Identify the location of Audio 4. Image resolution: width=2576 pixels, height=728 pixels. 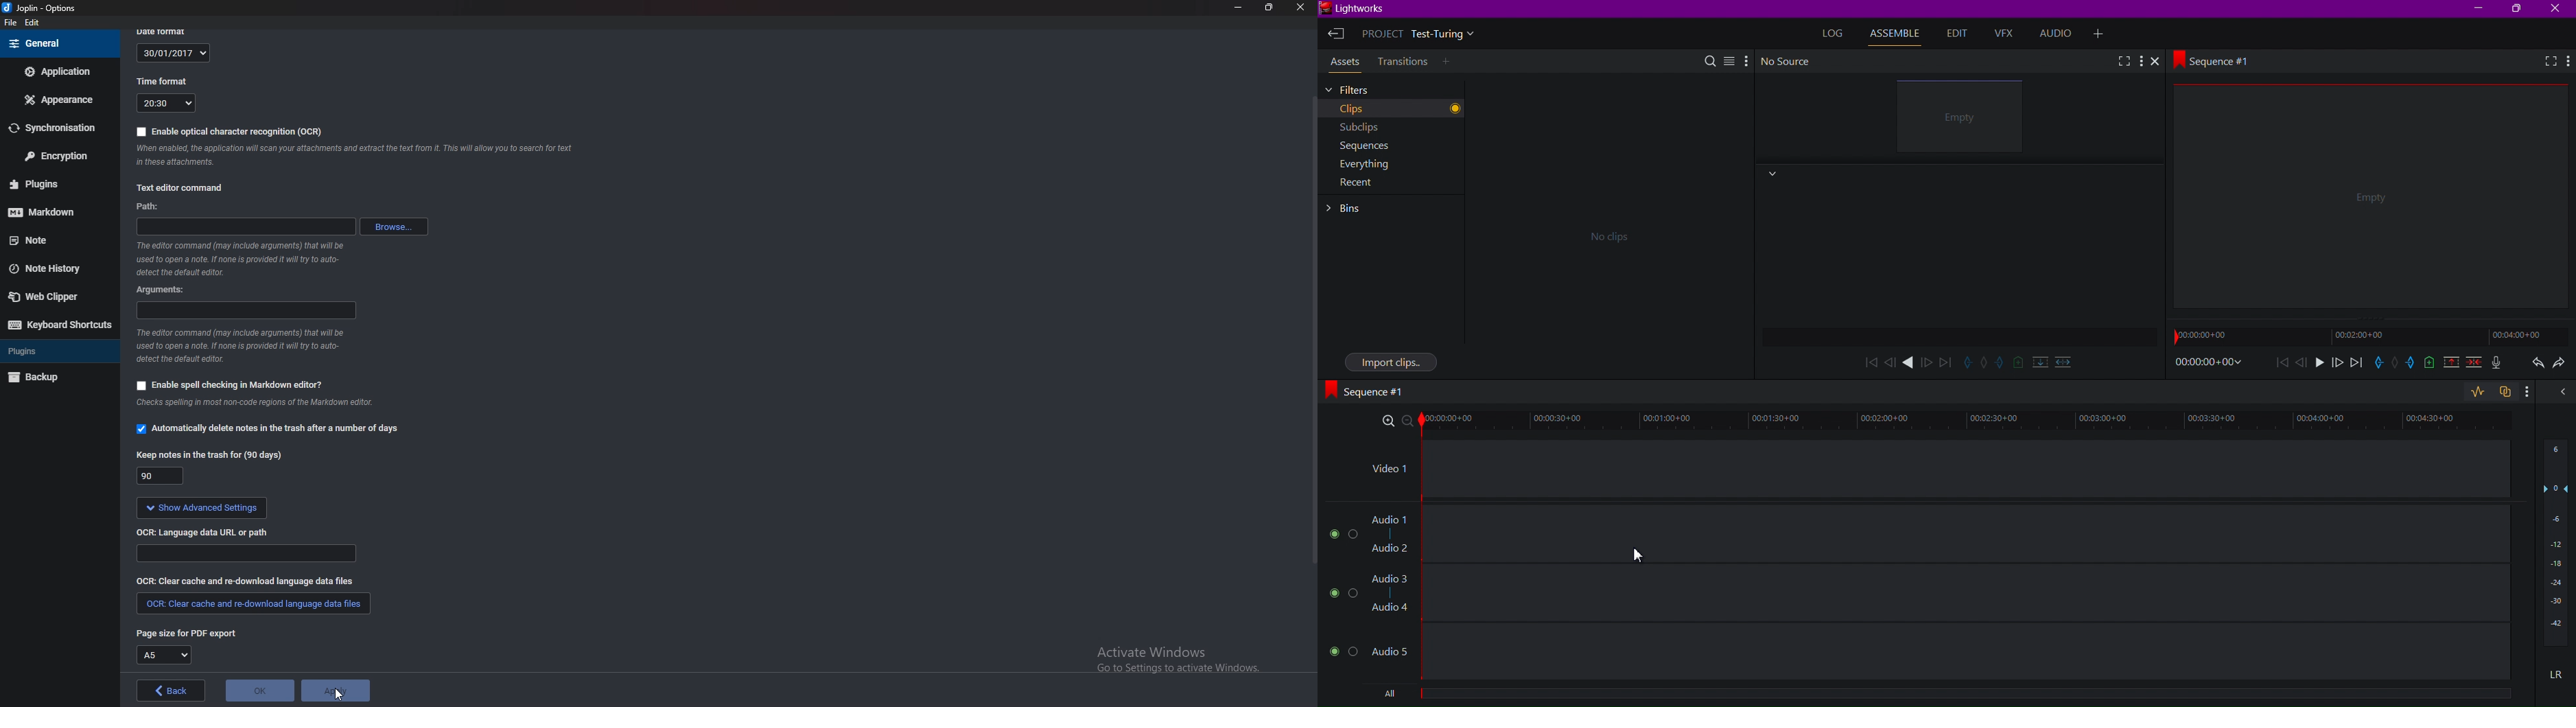
(1390, 610).